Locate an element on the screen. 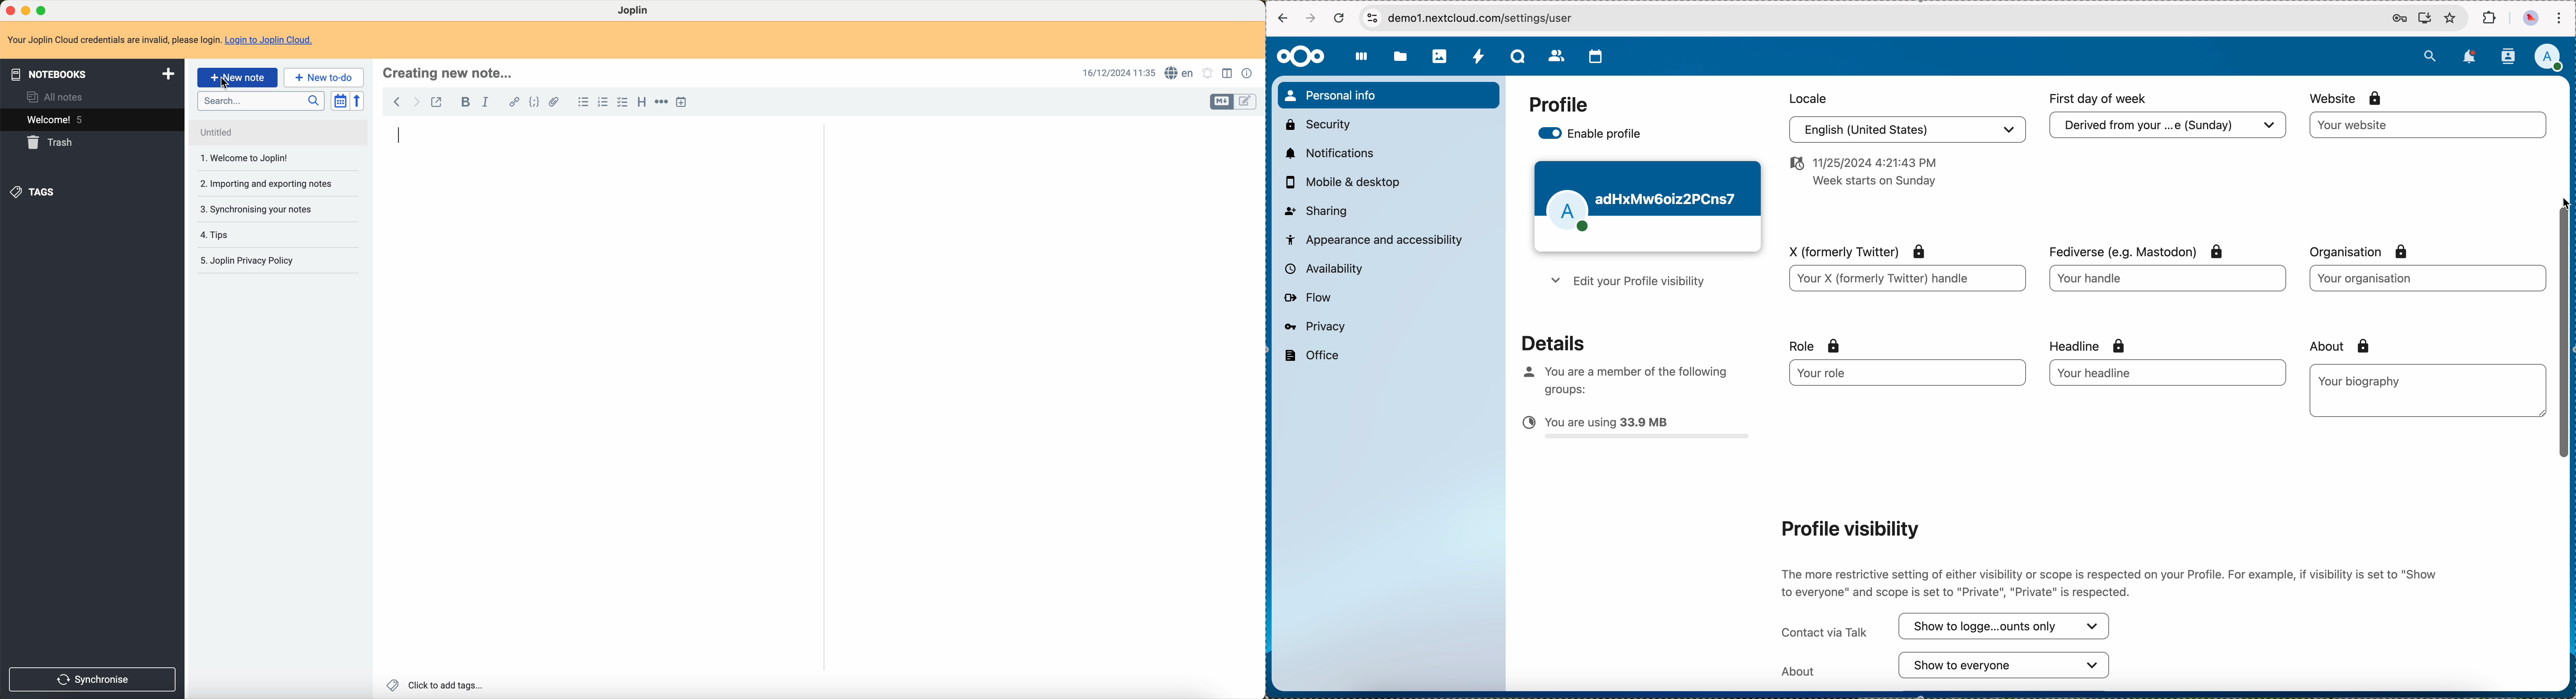  5.Joplin privacy policy is located at coordinates (252, 260).